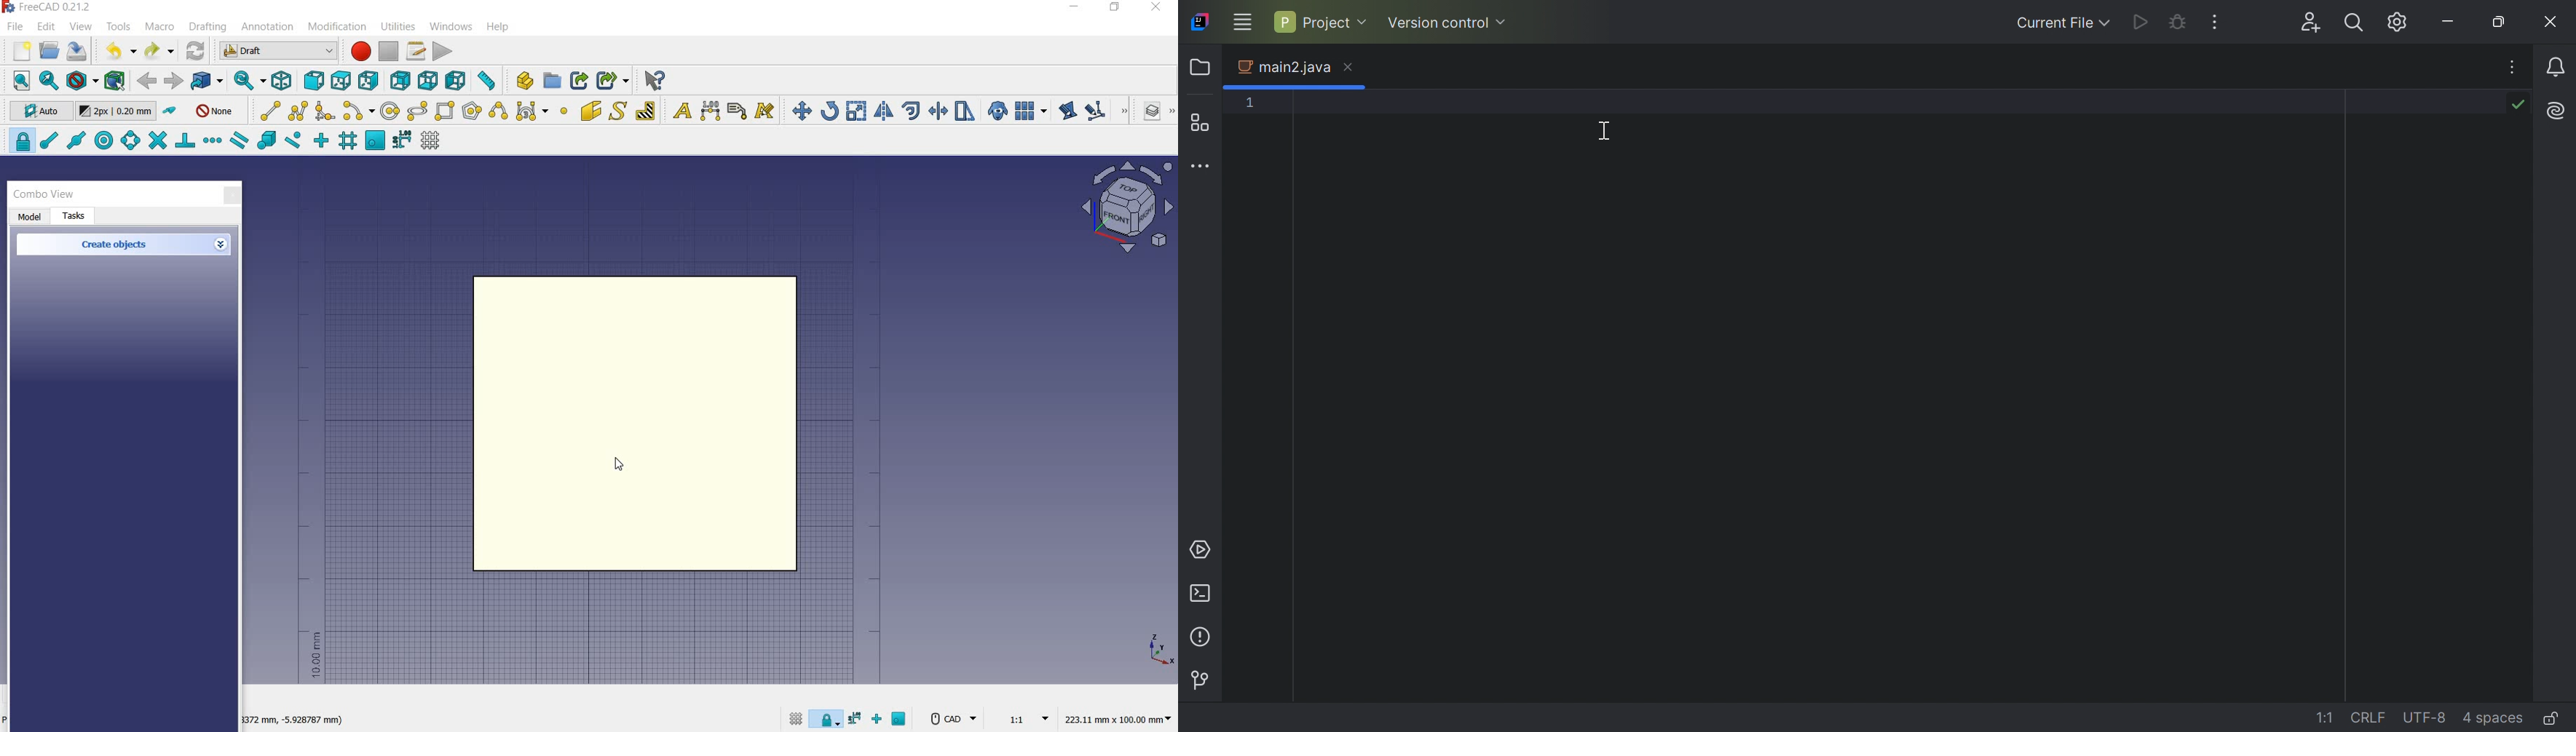  I want to click on Main Menu, so click(1242, 22).